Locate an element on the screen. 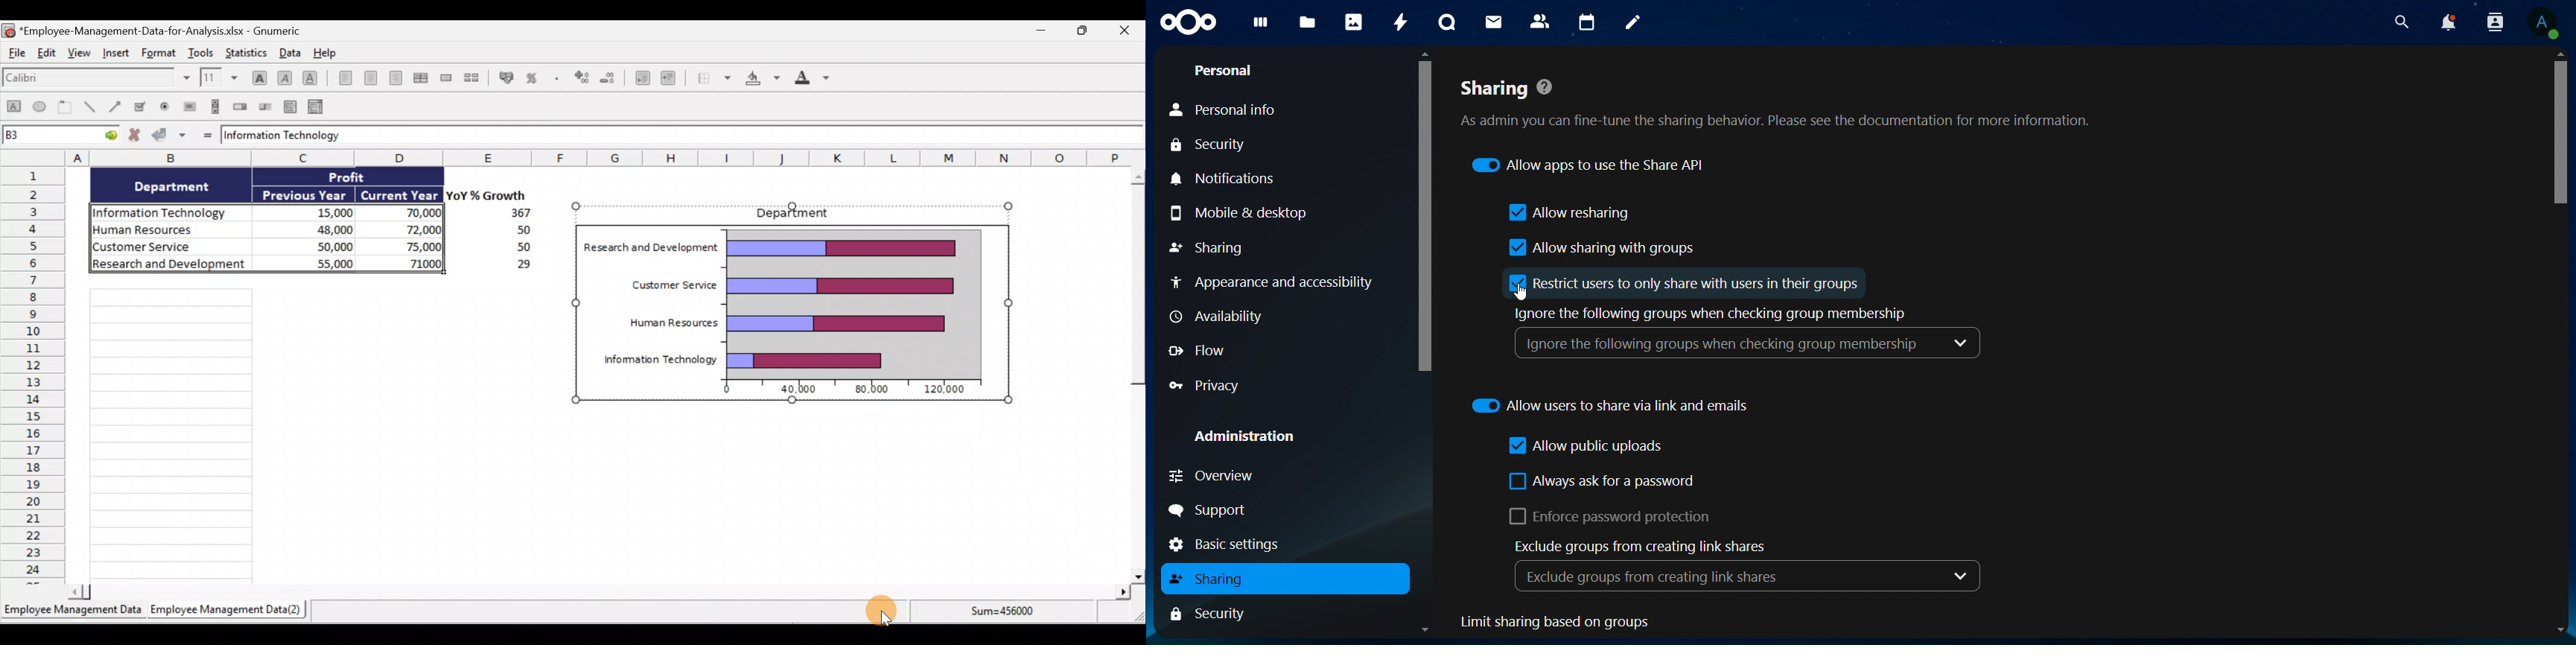 The width and height of the screenshot is (2576, 672). View is located at coordinates (81, 57).